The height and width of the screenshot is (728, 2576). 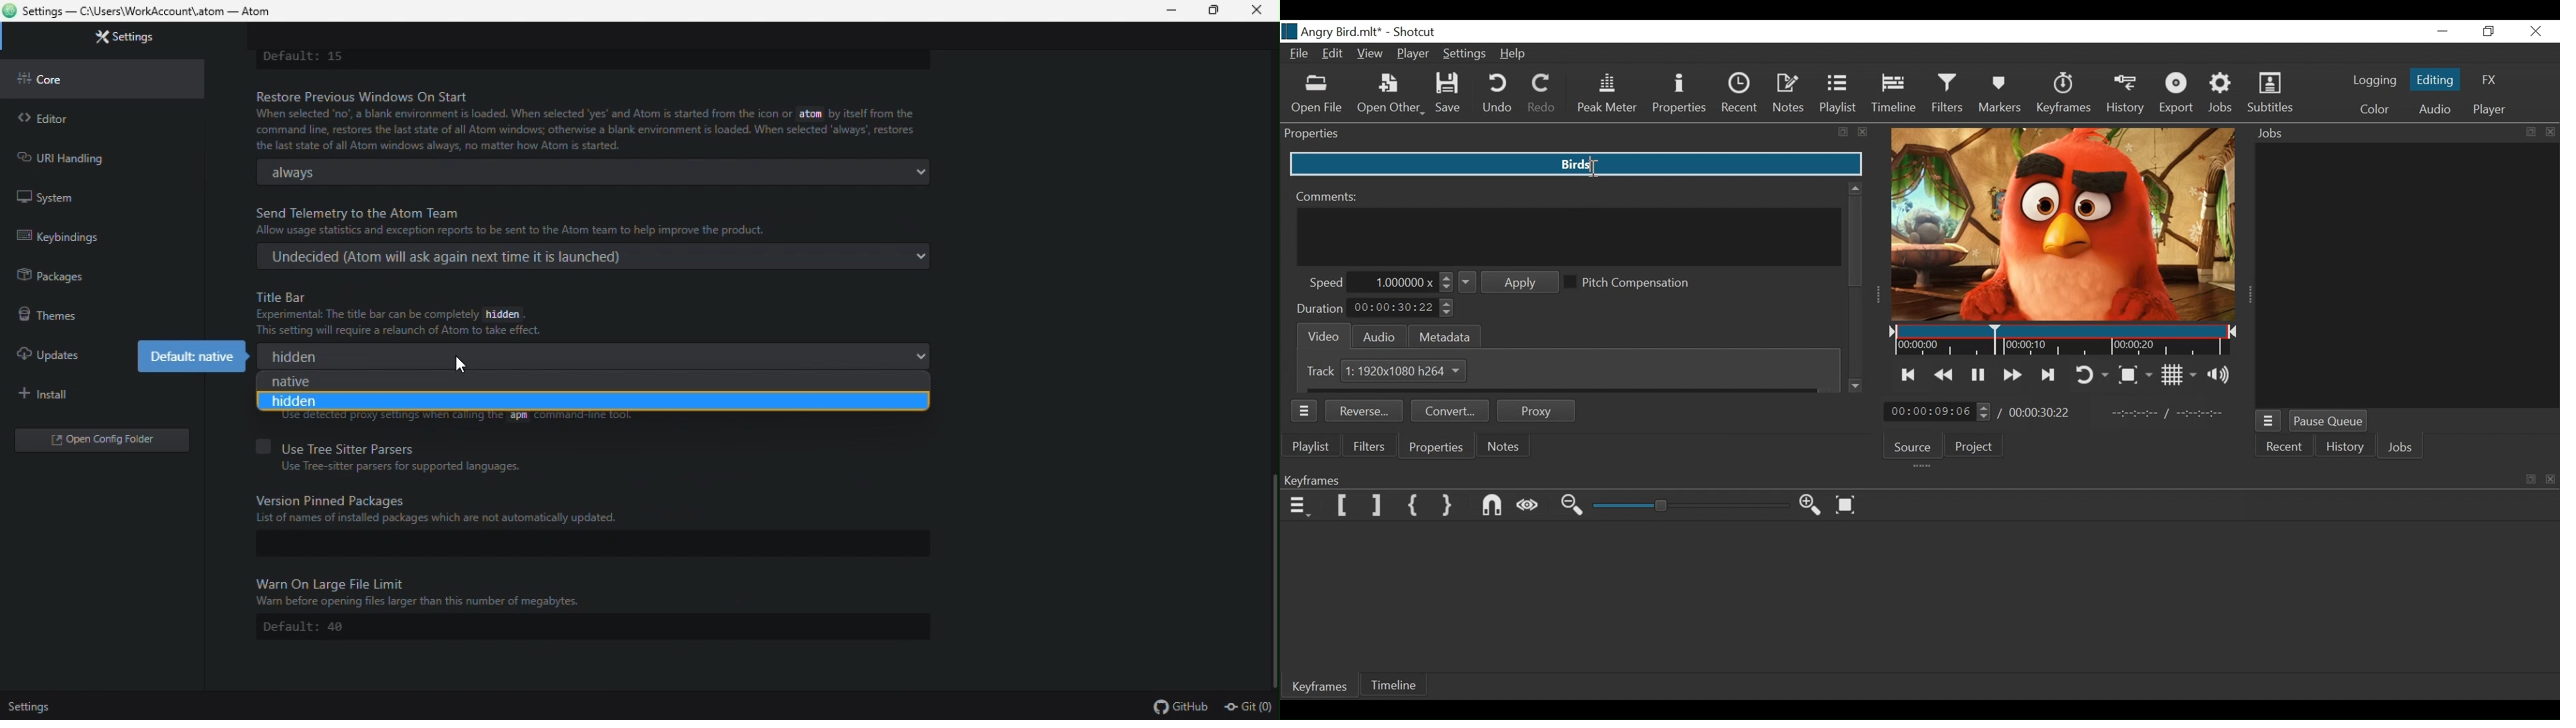 I want to click on Proxy, so click(x=1537, y=411).